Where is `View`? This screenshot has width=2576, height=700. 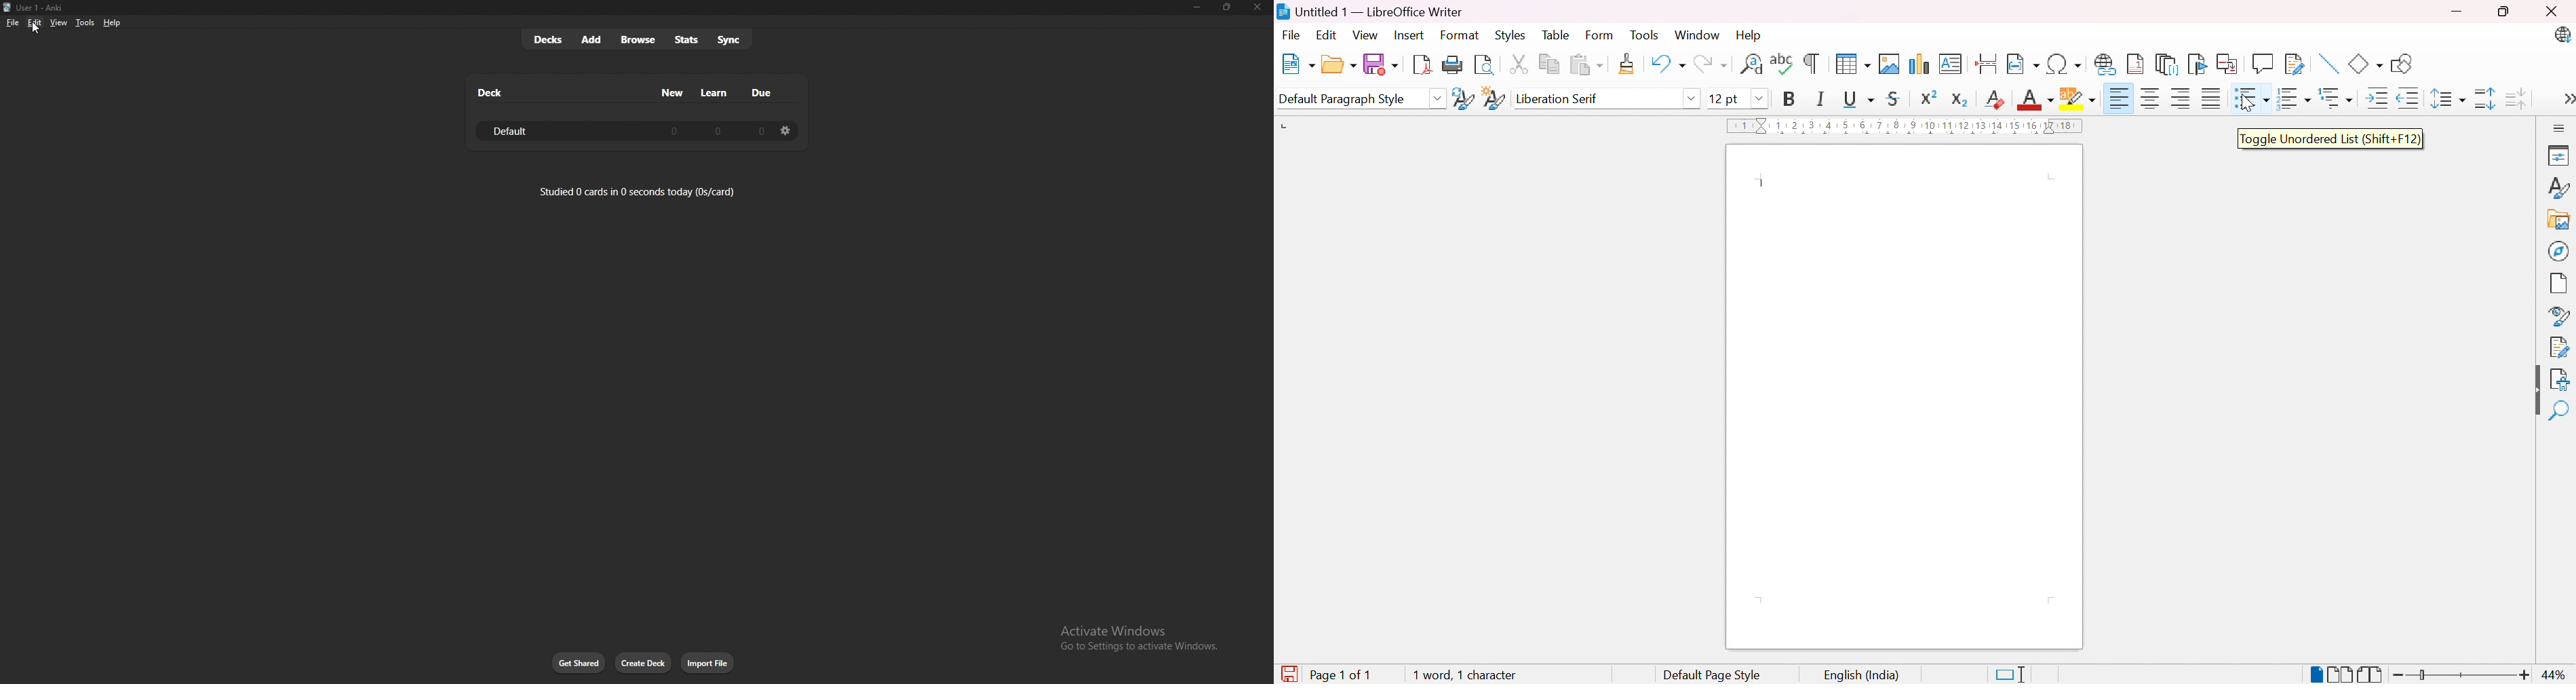
View is located at coordinates (1365, 37).